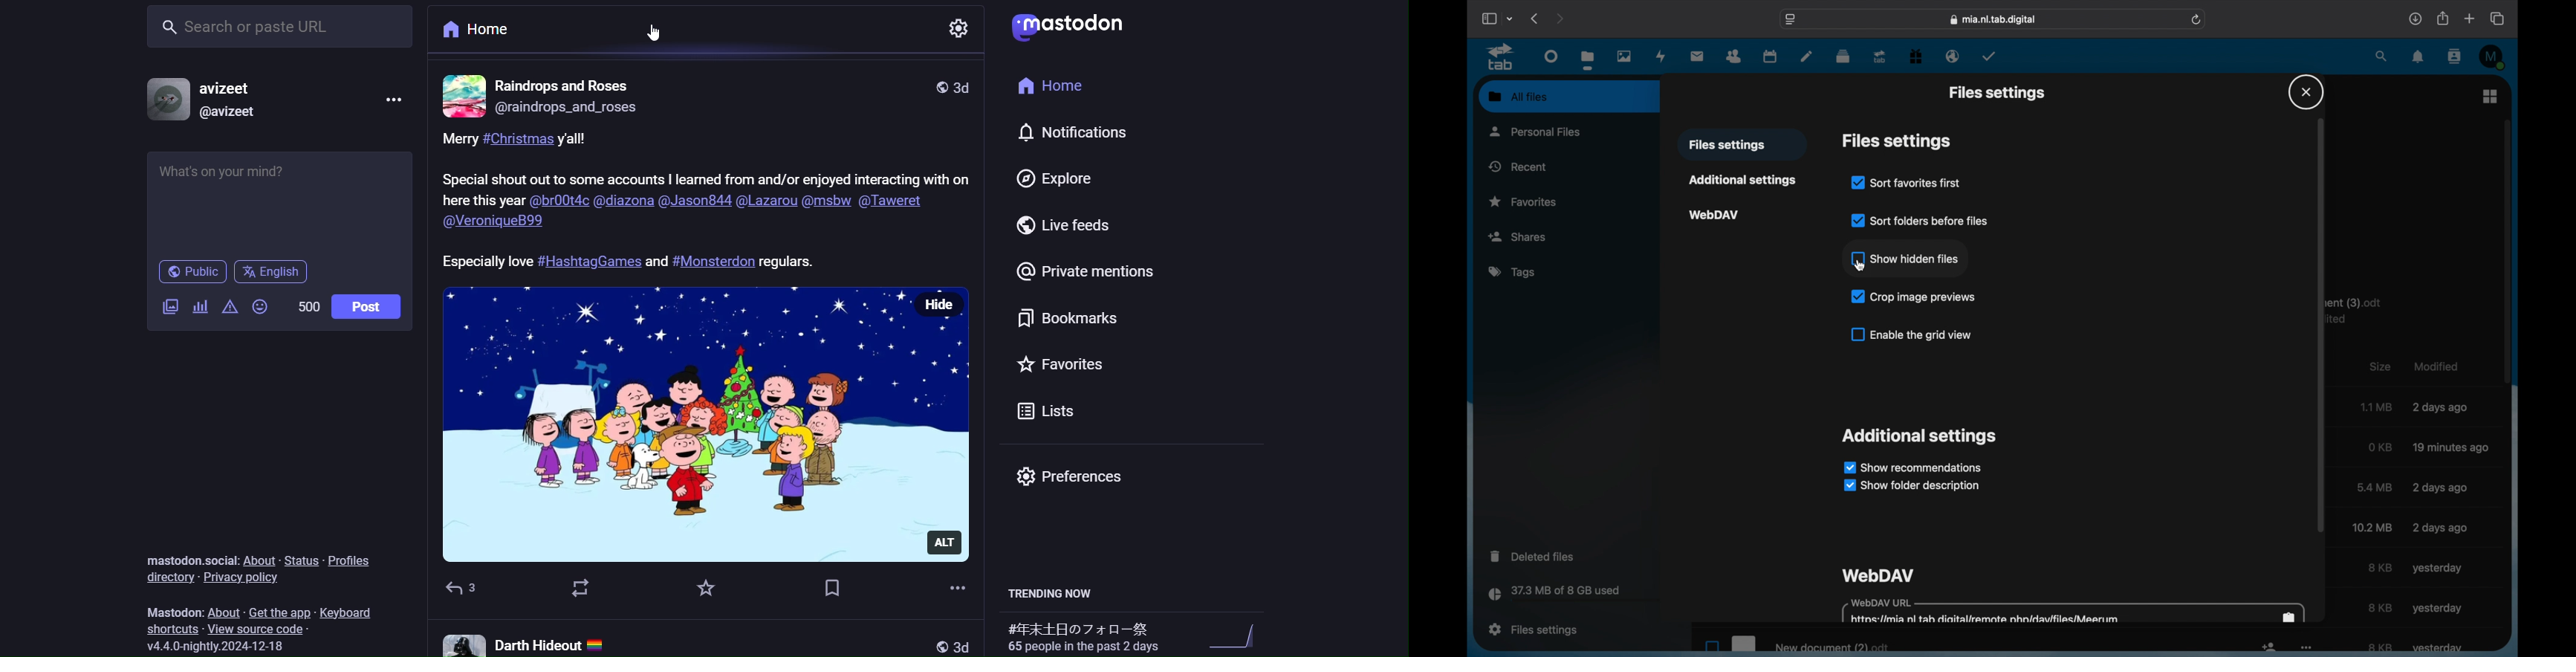 The image size is (2576, 672). Describe the element at coordinates (1791, 20) in the screenshot. I see `web address` at that location.